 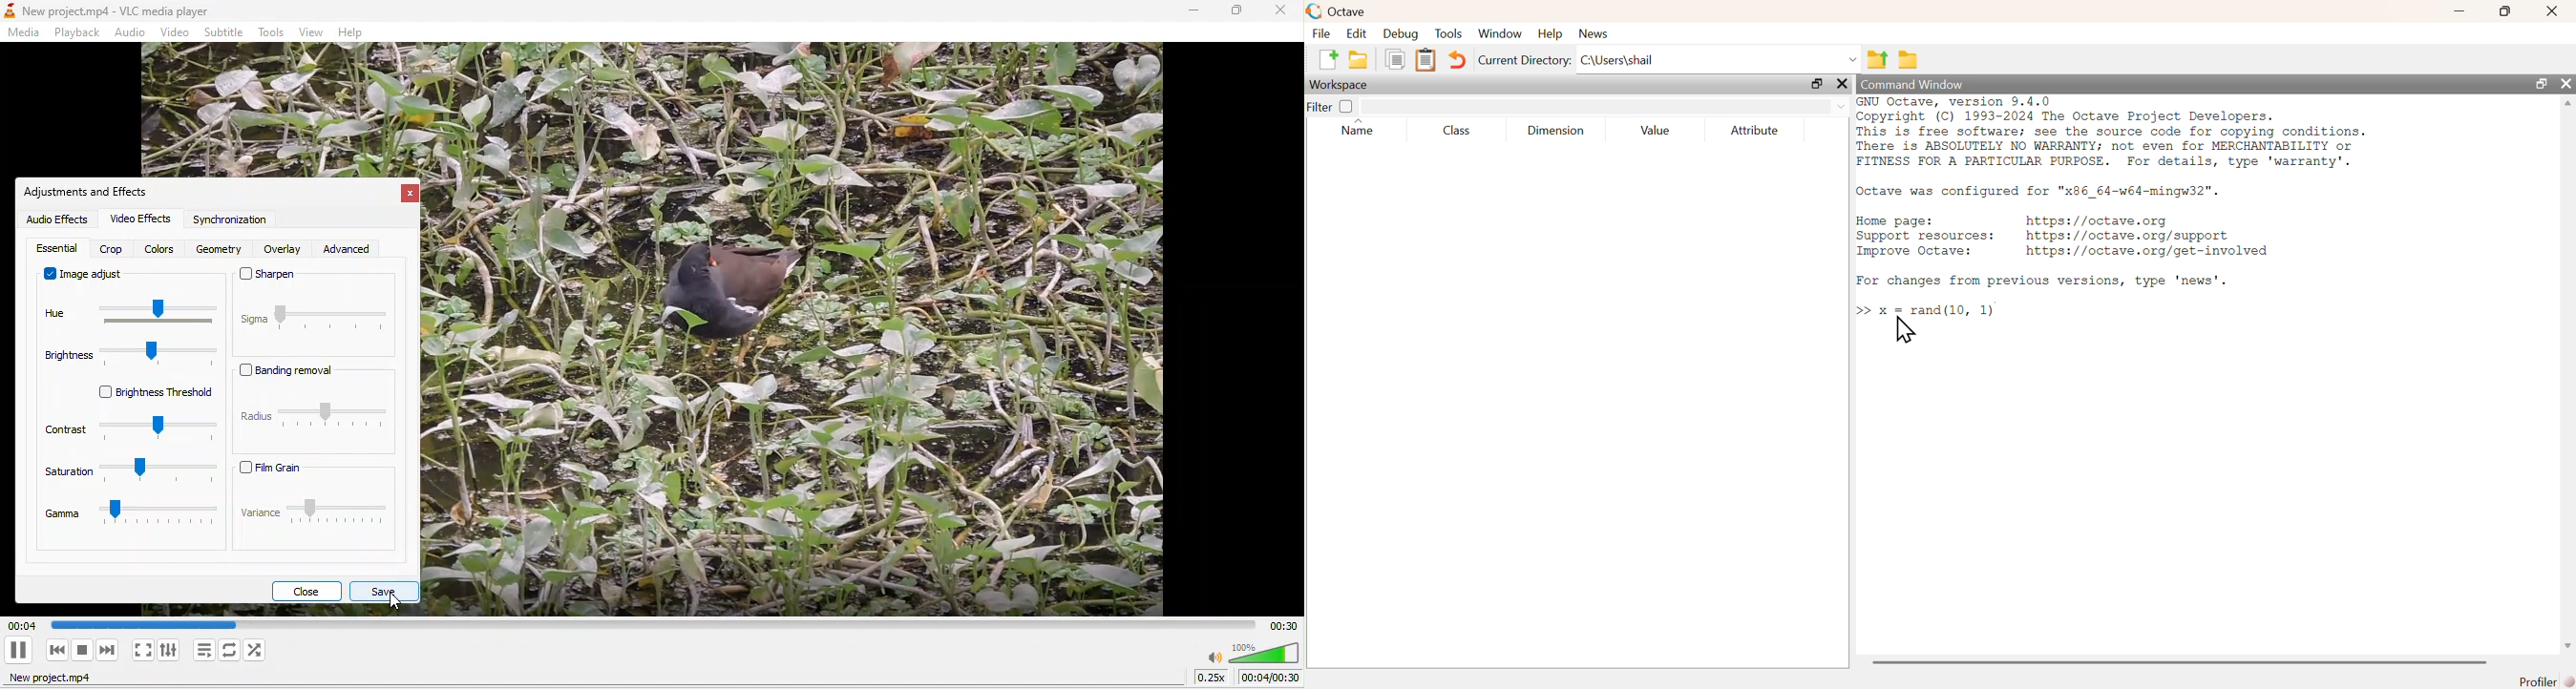 I want to click on , so click(x=21, y=651).